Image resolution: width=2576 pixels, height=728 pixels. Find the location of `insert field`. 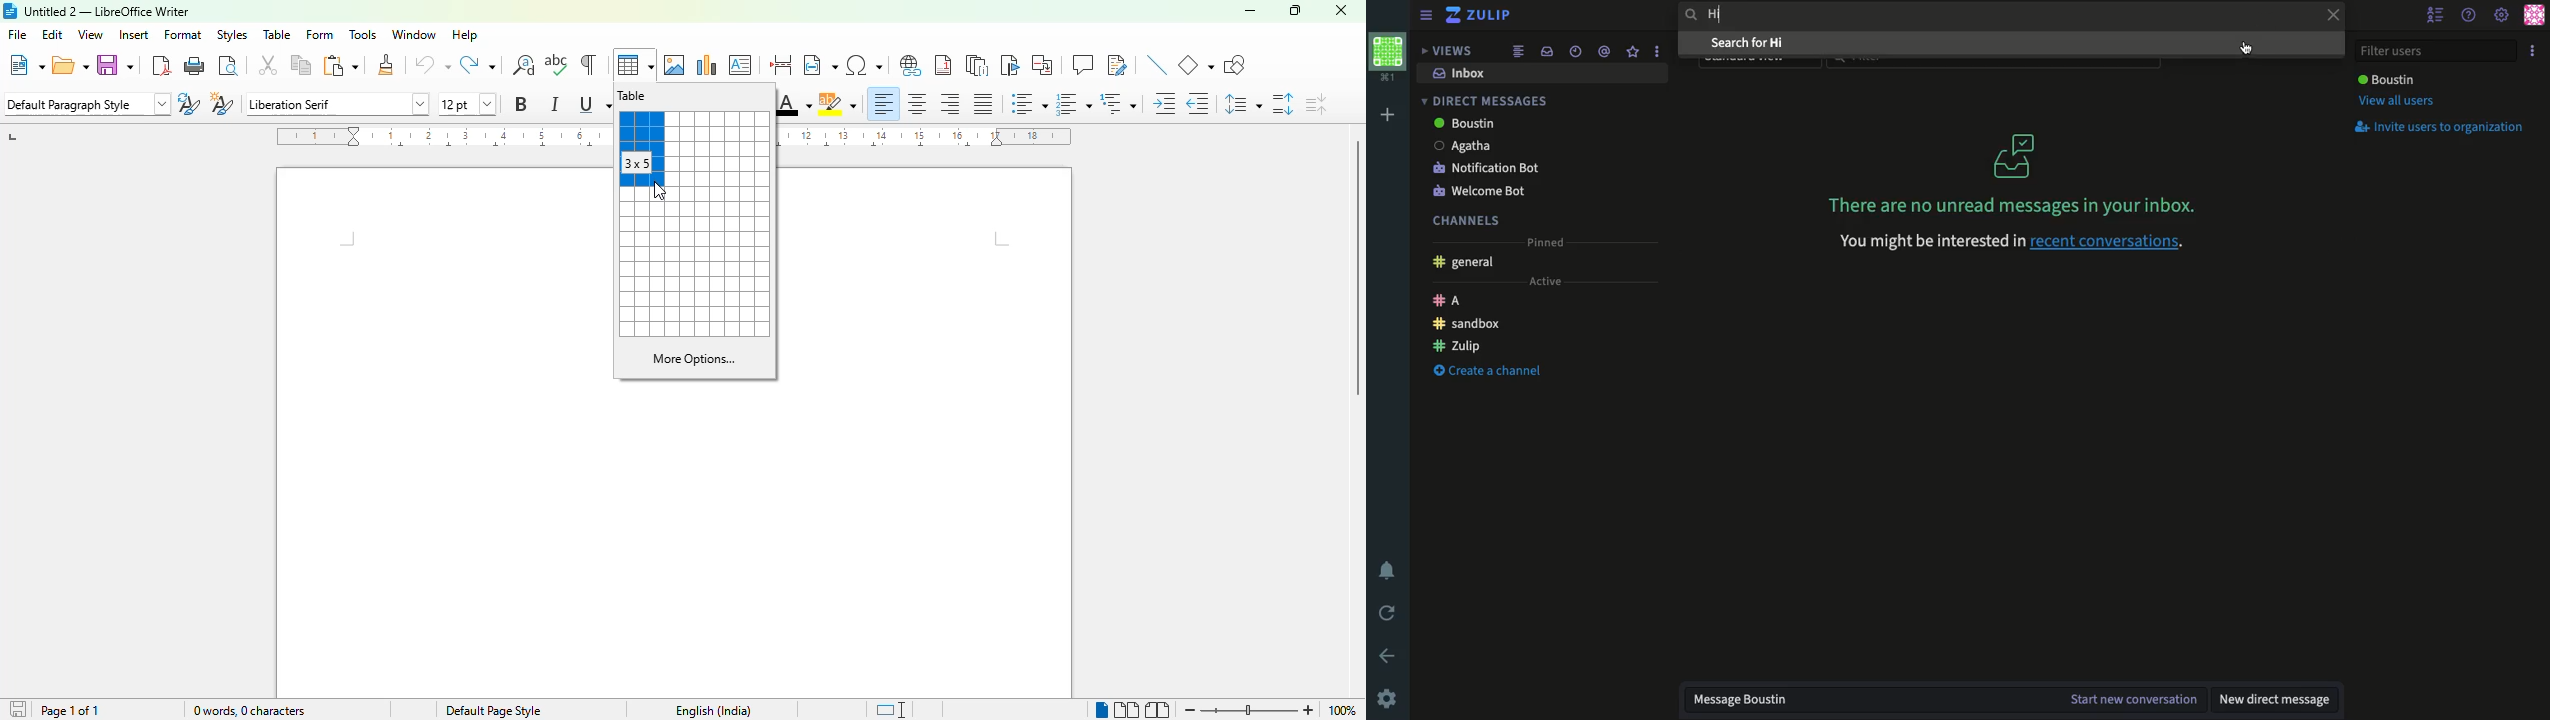

insert field is located at coordinates (820, 63).